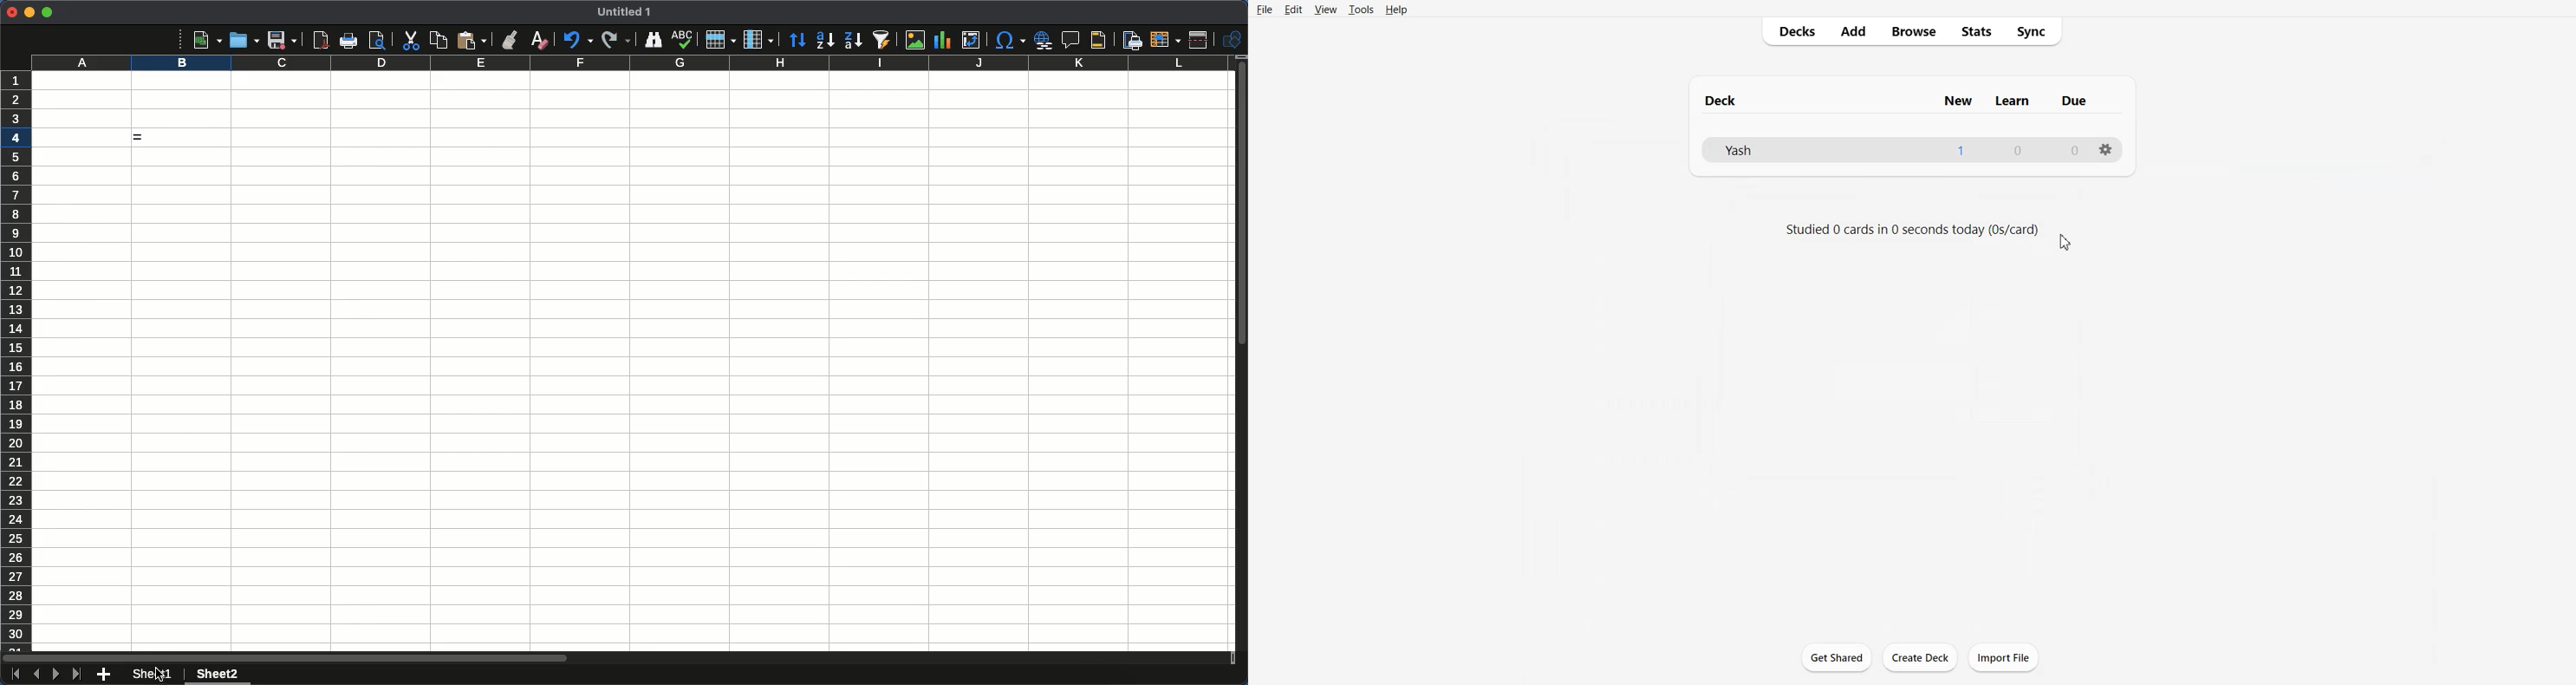  I want to click on Text, so click(2018, 151).